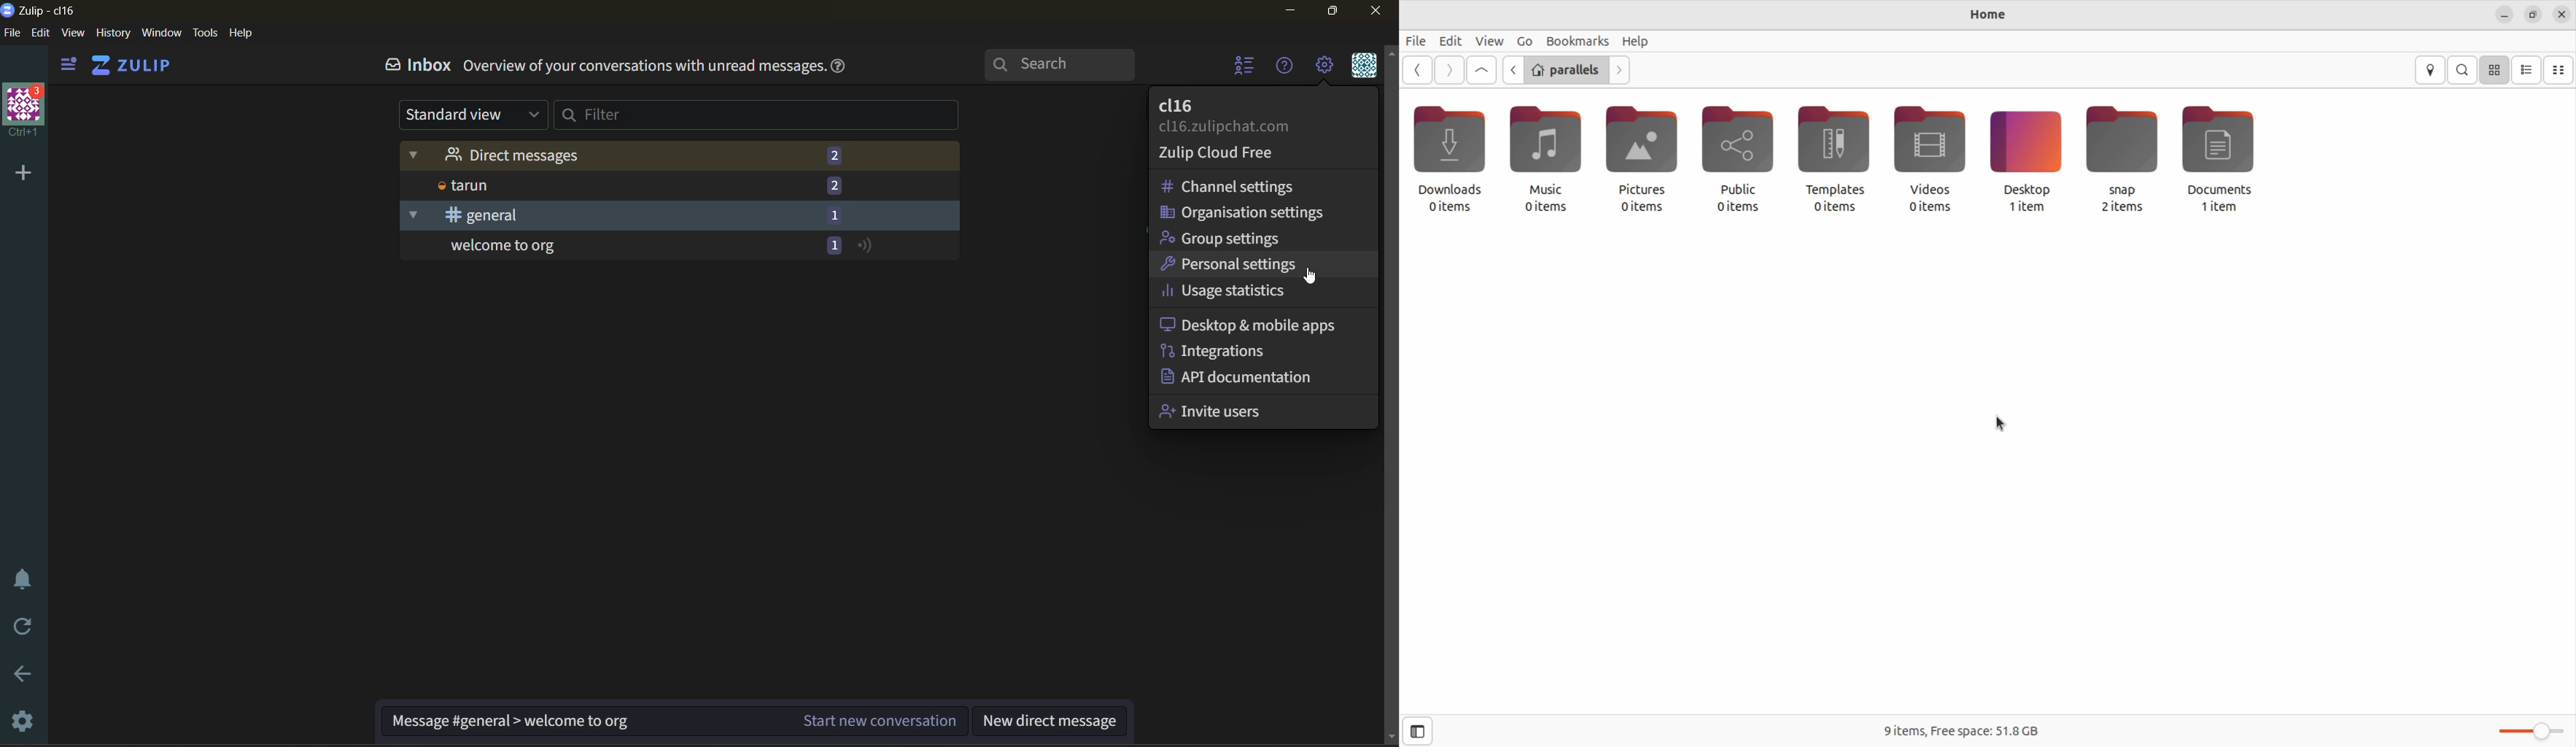 This screenshot has height=756, width=2576. I want to click on home view, so click(128, 65).